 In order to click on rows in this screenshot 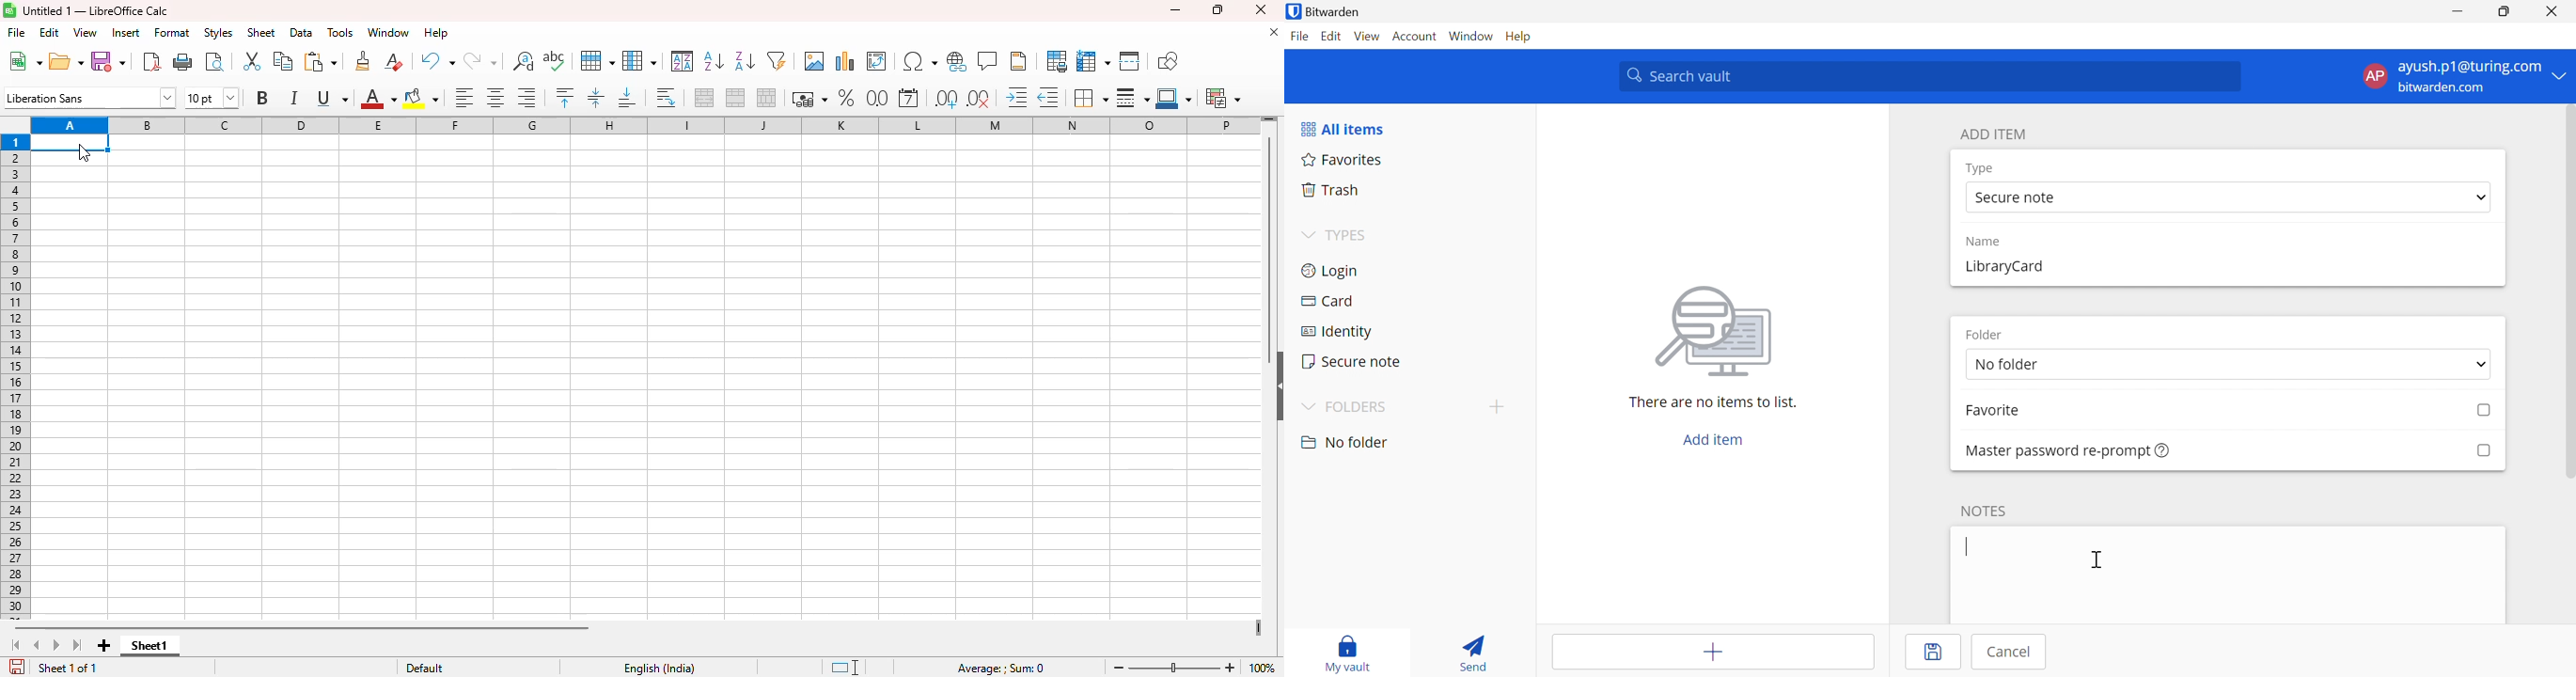, I will do `click(15, 378)`.